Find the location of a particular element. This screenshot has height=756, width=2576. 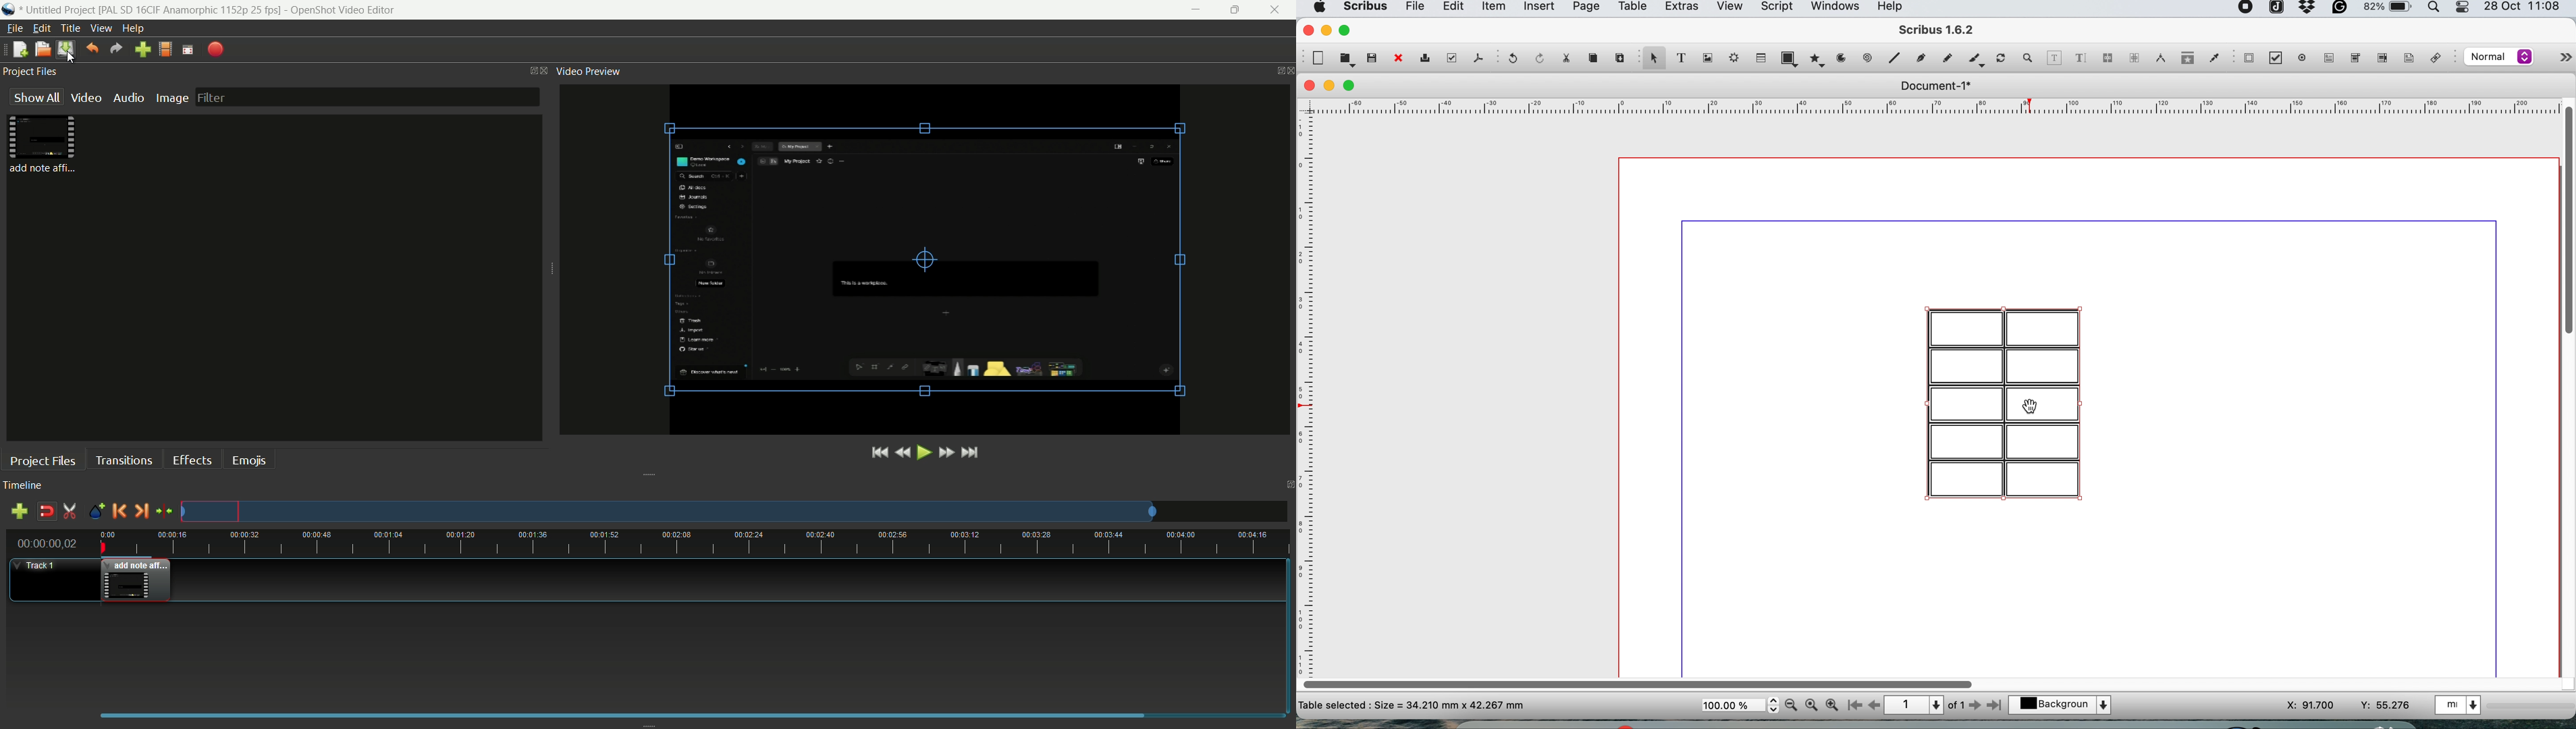

go to first page is located at coordinates (1854, 707).